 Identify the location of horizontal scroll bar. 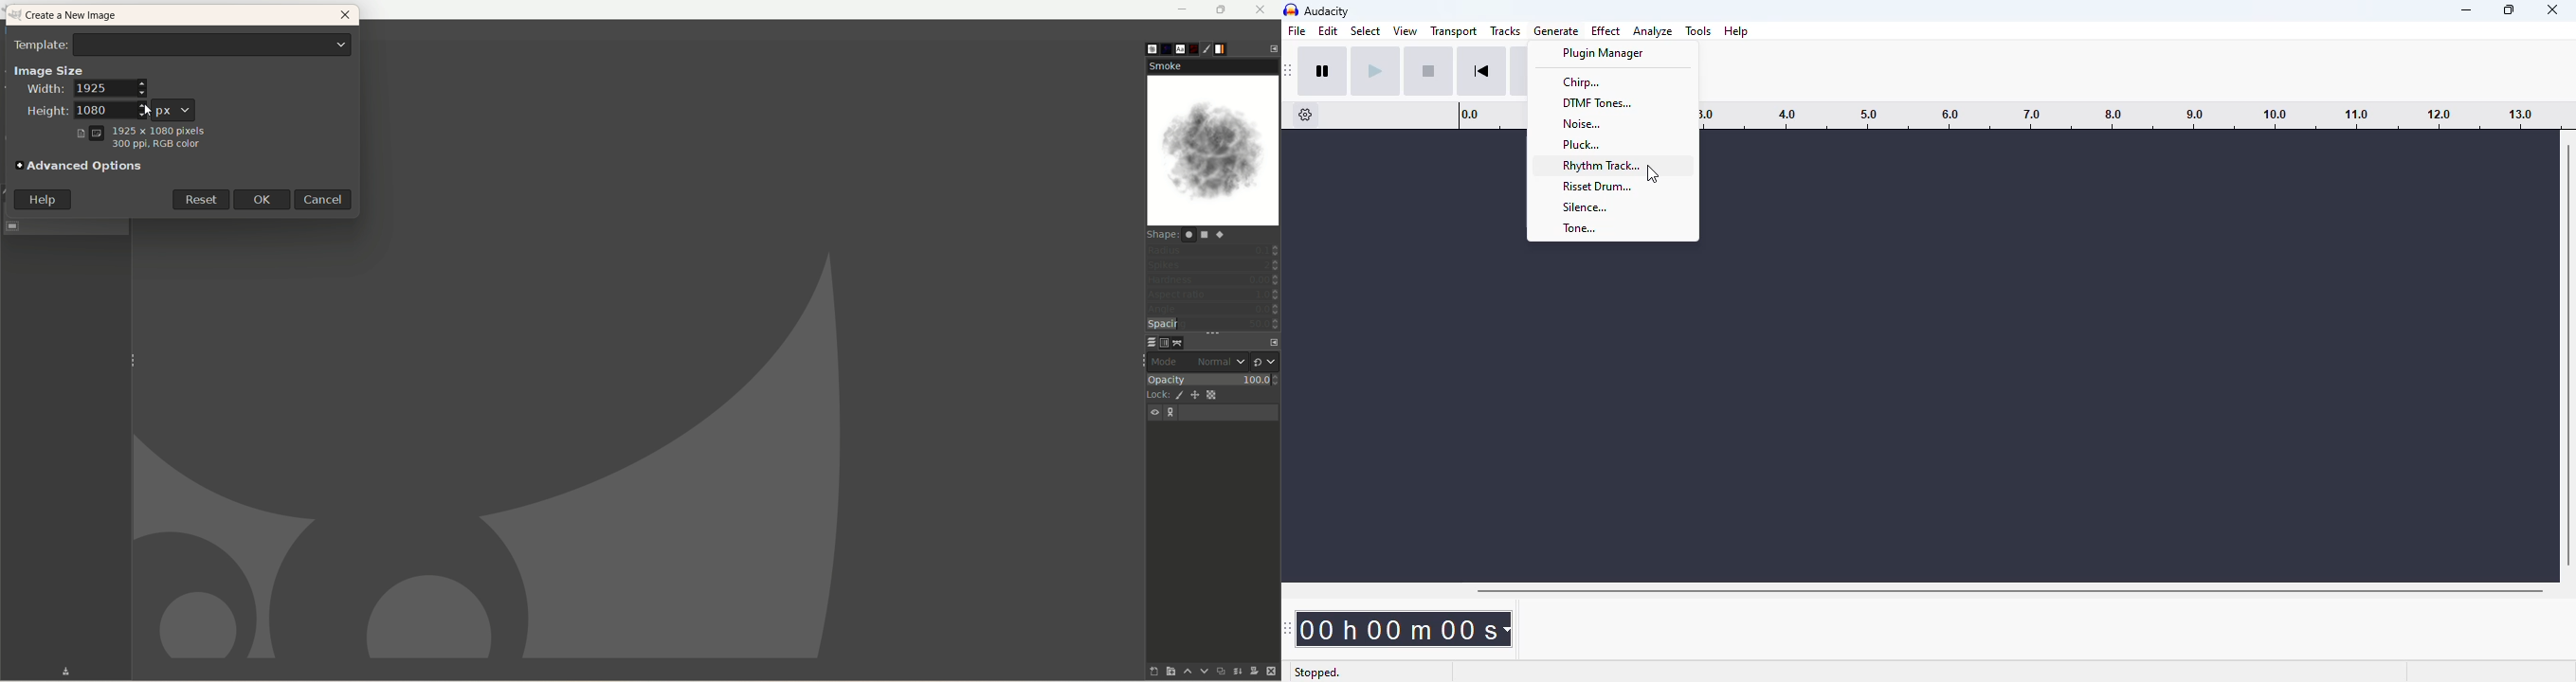
(2009, 591).